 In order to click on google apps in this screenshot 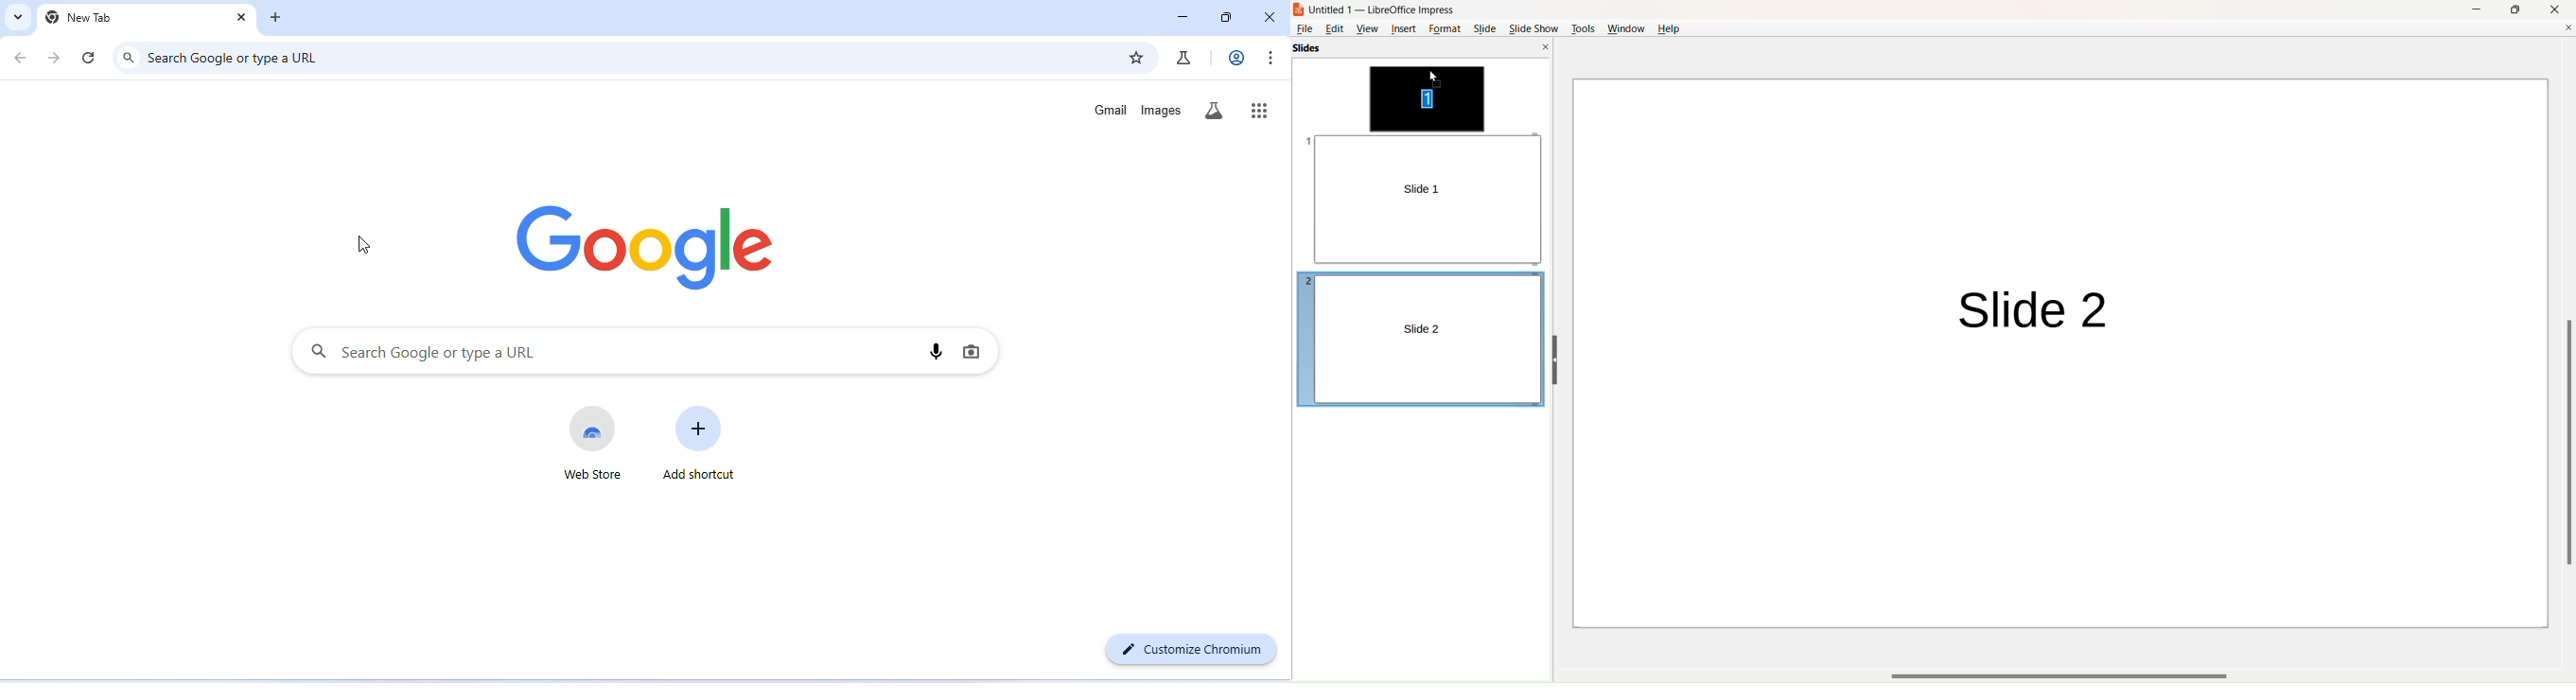, I will do `click(1260, 109)`.